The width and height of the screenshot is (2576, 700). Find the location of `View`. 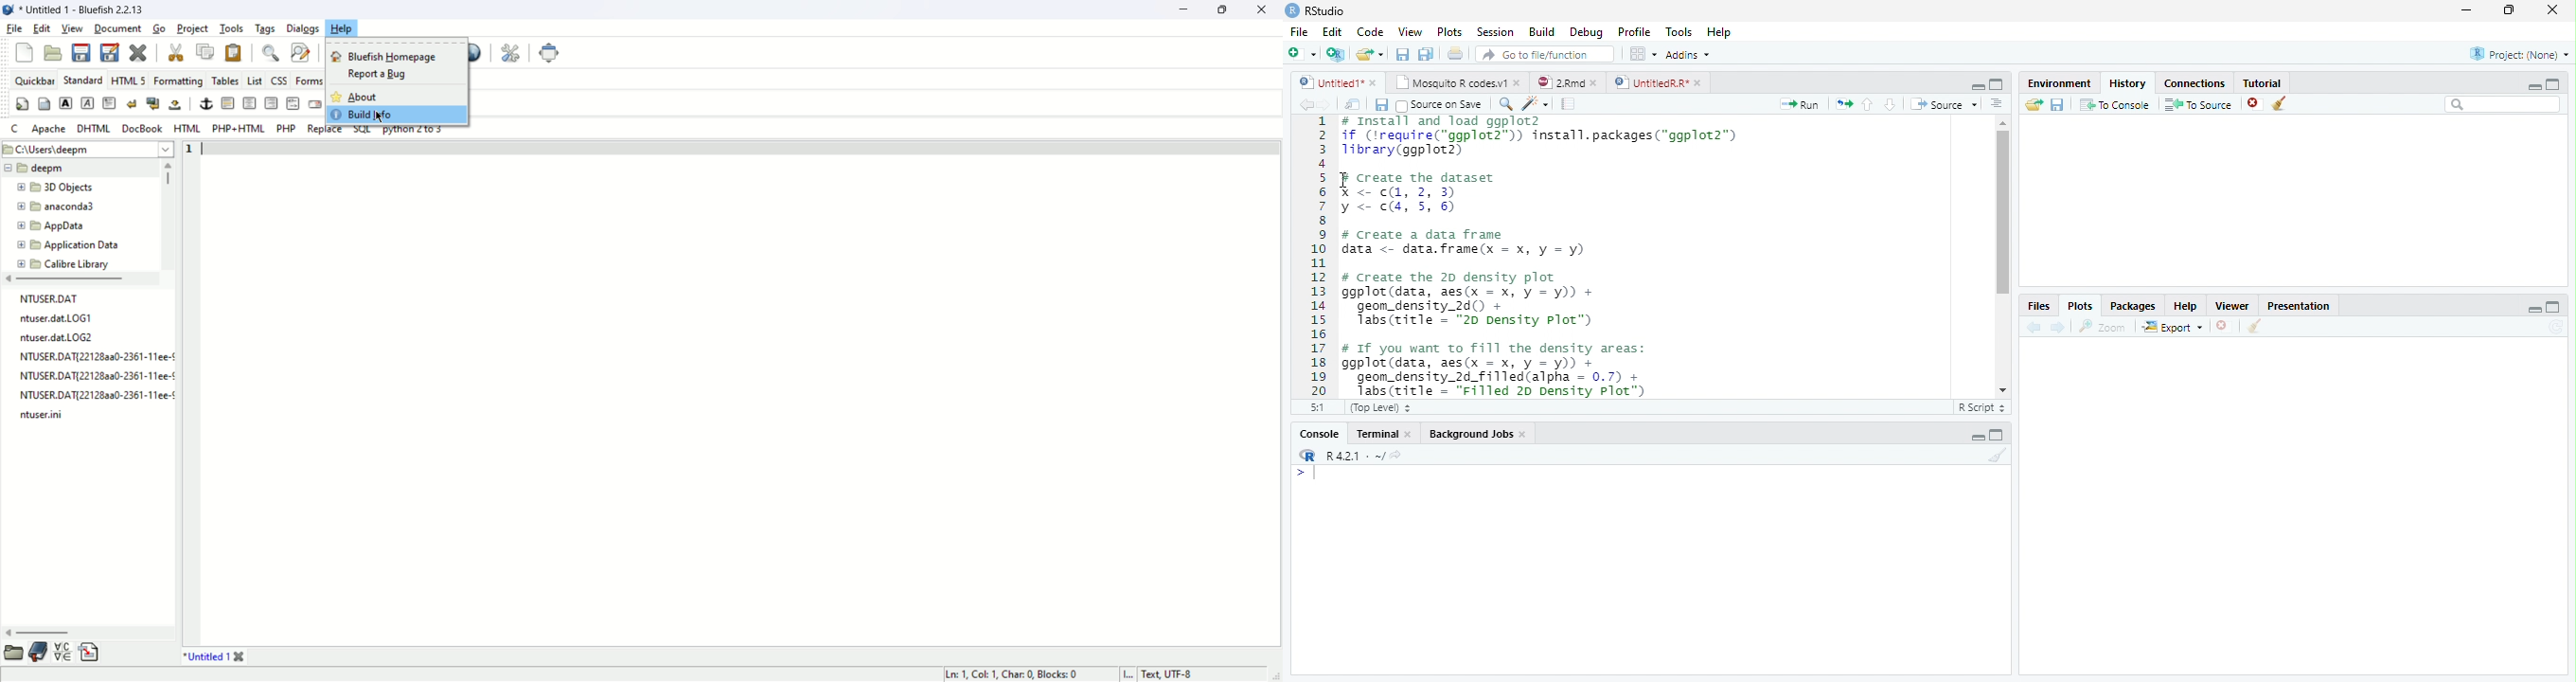

View is located at coordinates (1410, 32).